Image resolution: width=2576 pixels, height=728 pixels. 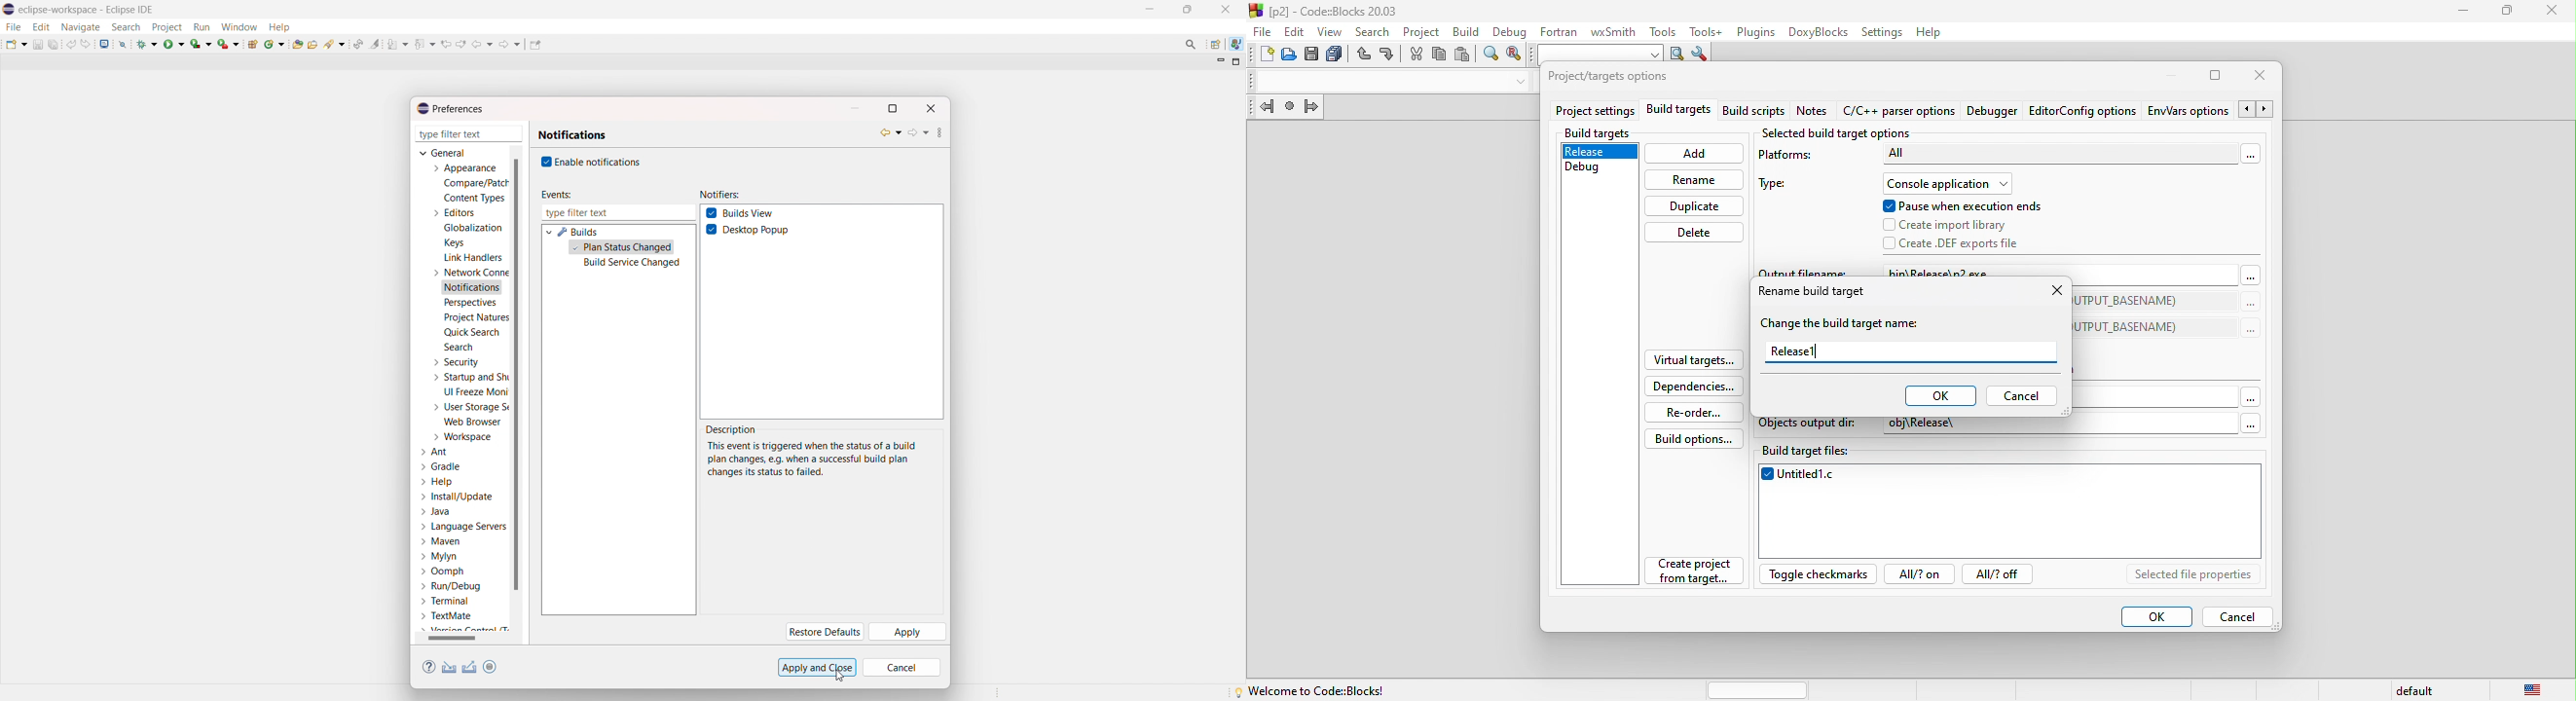 I want to click on search, so click(x=336, y=43).